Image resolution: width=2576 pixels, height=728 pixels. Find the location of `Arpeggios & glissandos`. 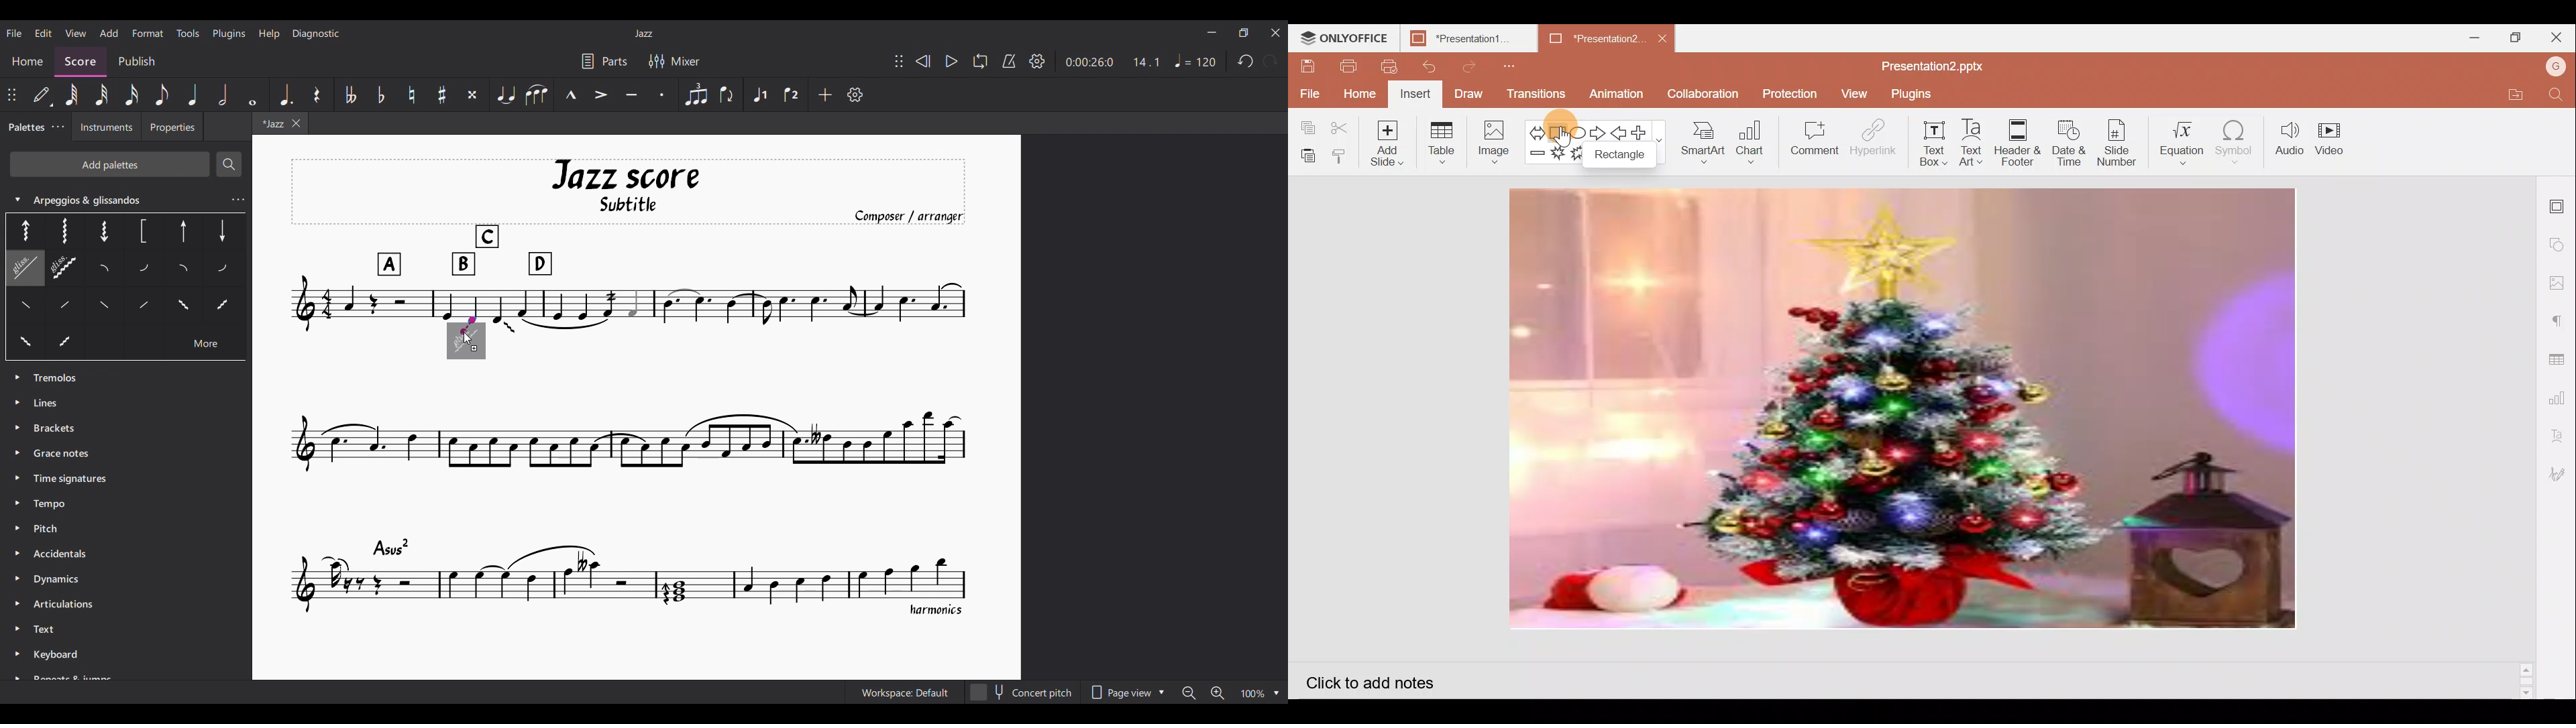

Arpeggios & glissandos is located at coordinates (112, 199).